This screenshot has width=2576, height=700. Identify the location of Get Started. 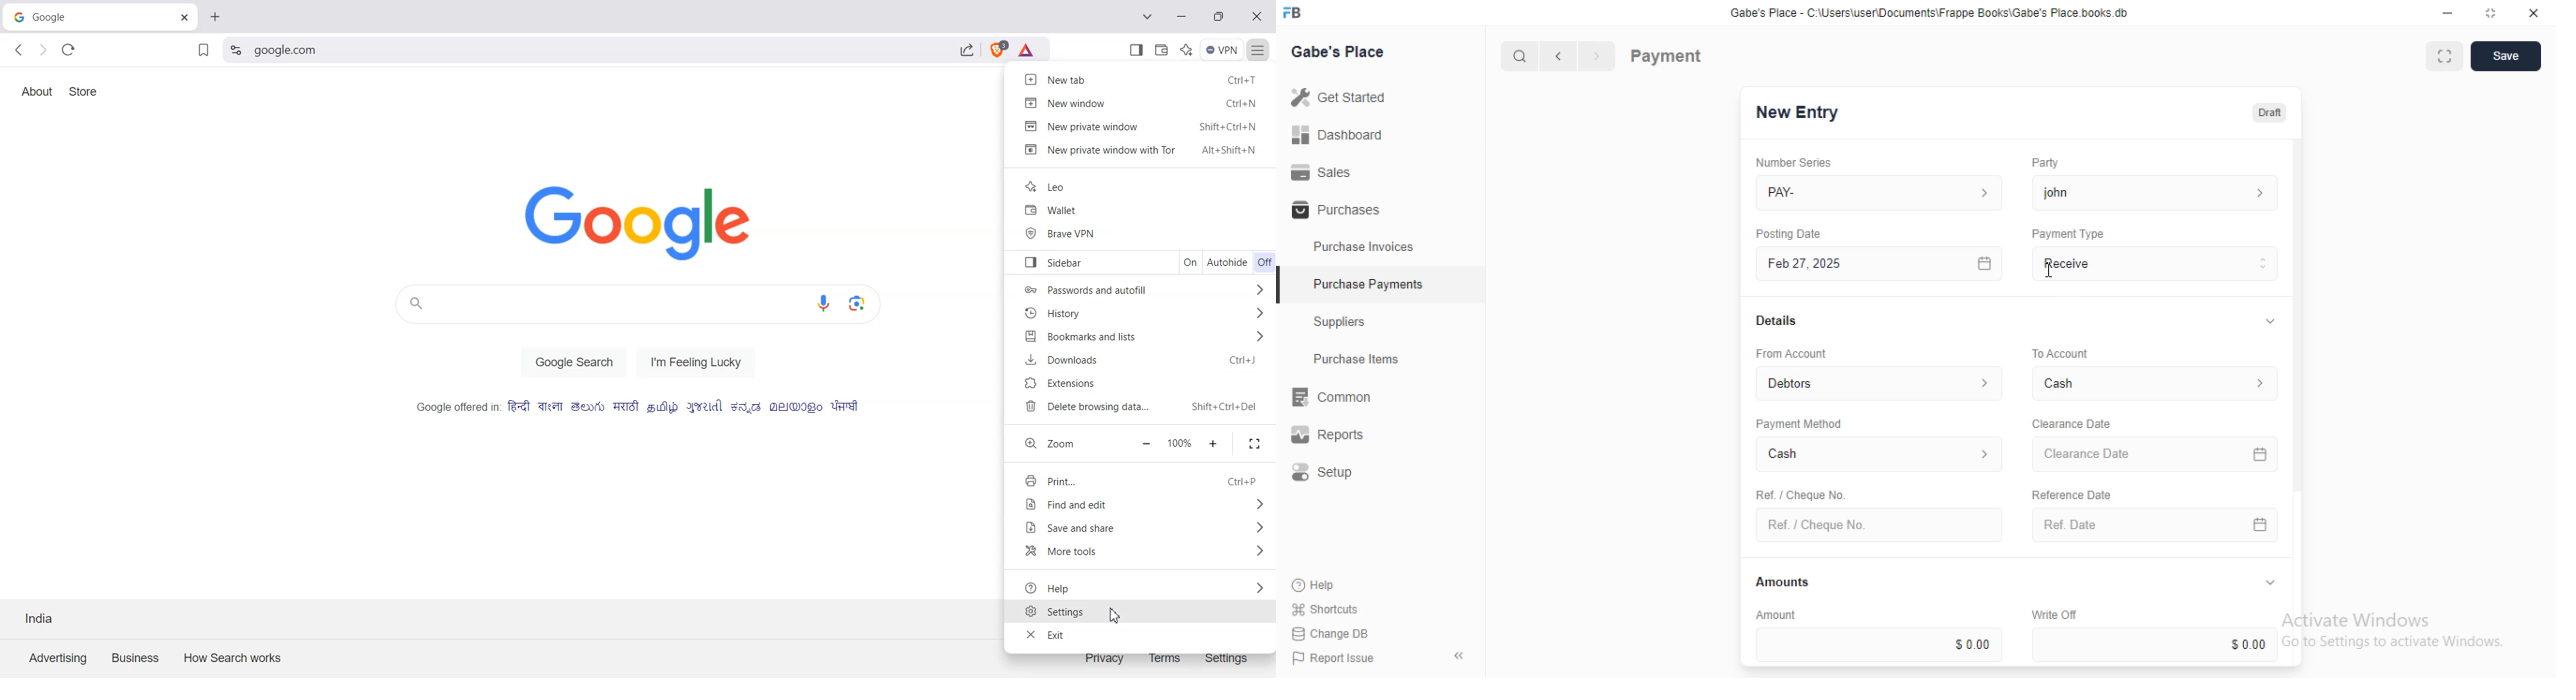
(1338, 96).